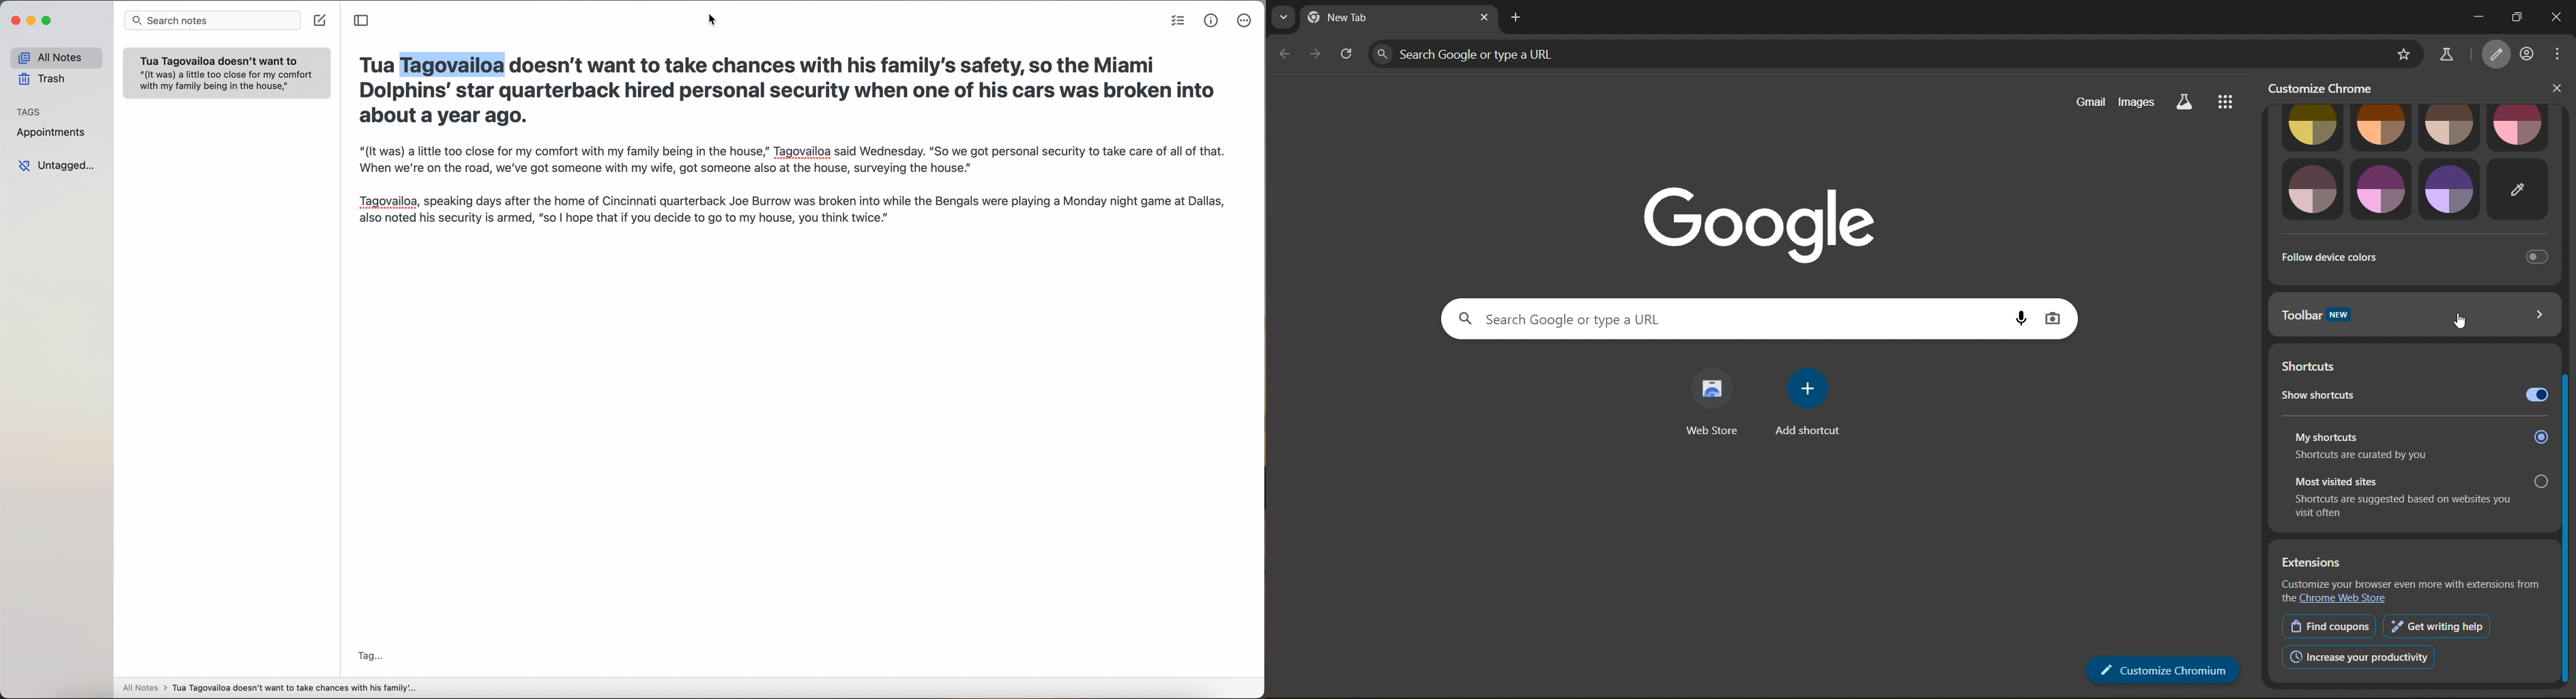 The height and width of the screenshot is (700, 2576). I want to click on all notes, so click(55, 57).